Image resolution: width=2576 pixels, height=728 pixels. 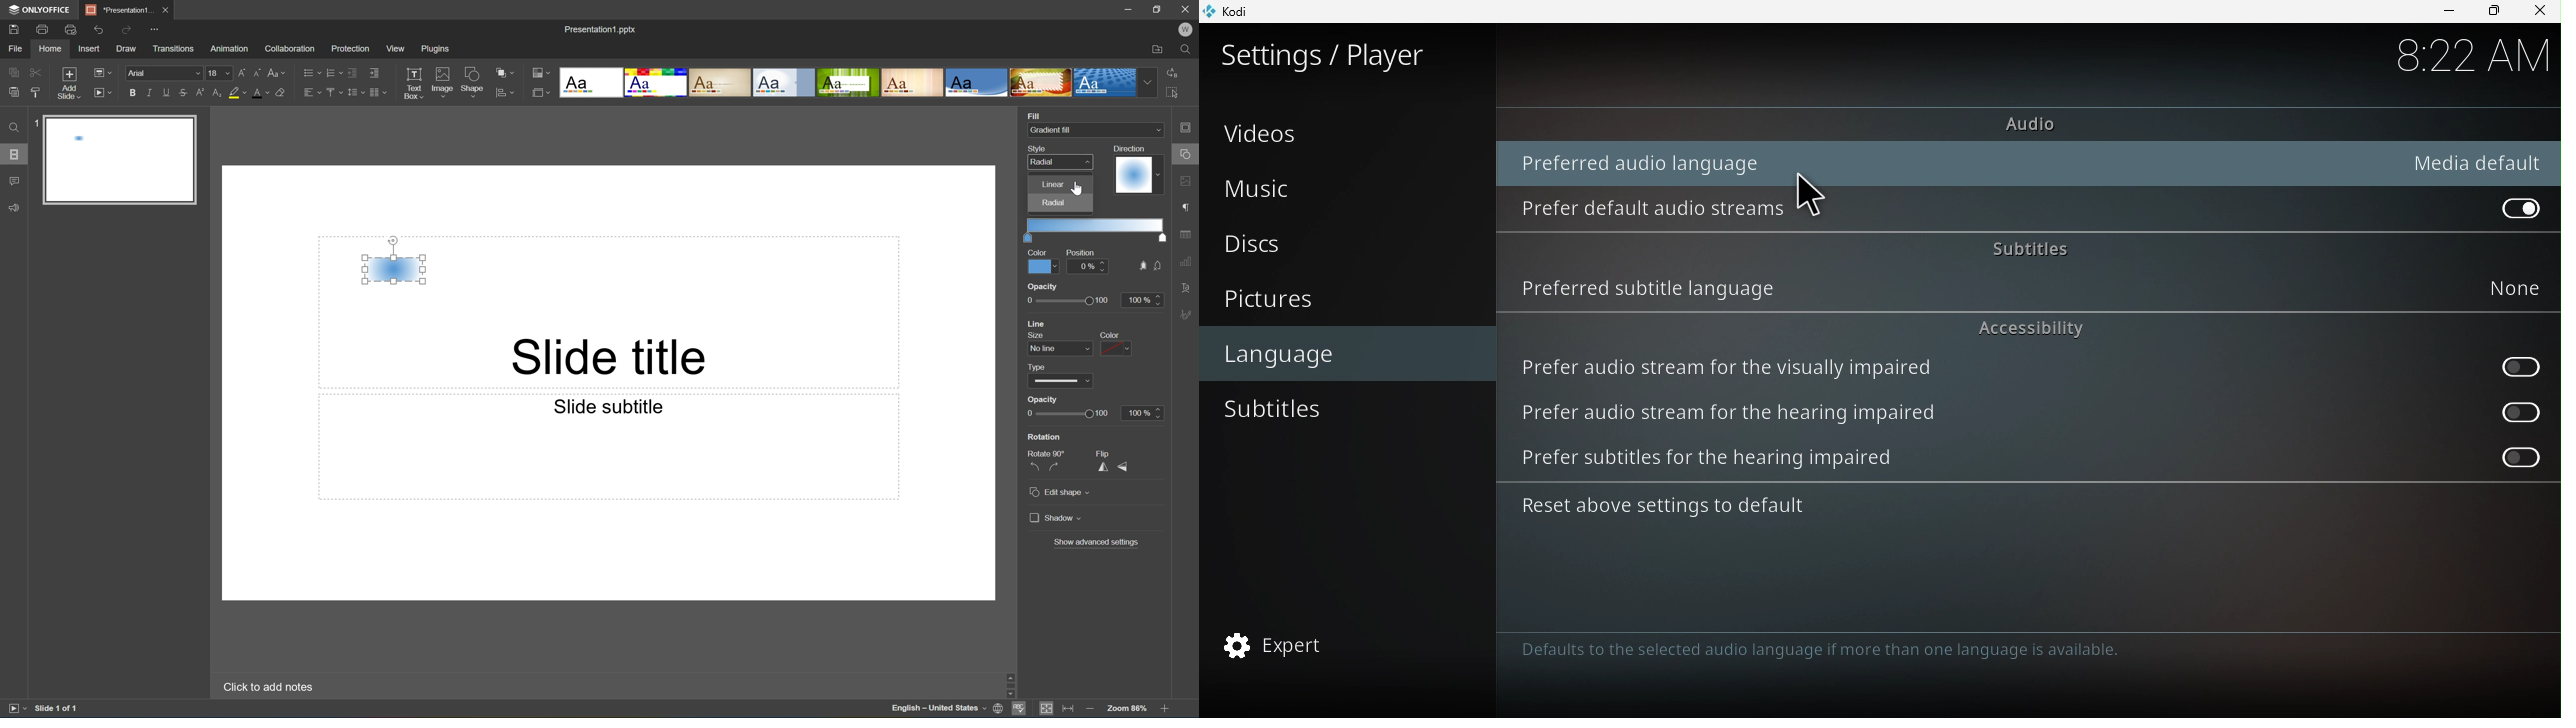 I want to click on Plugins, so click(x=438, y=48).